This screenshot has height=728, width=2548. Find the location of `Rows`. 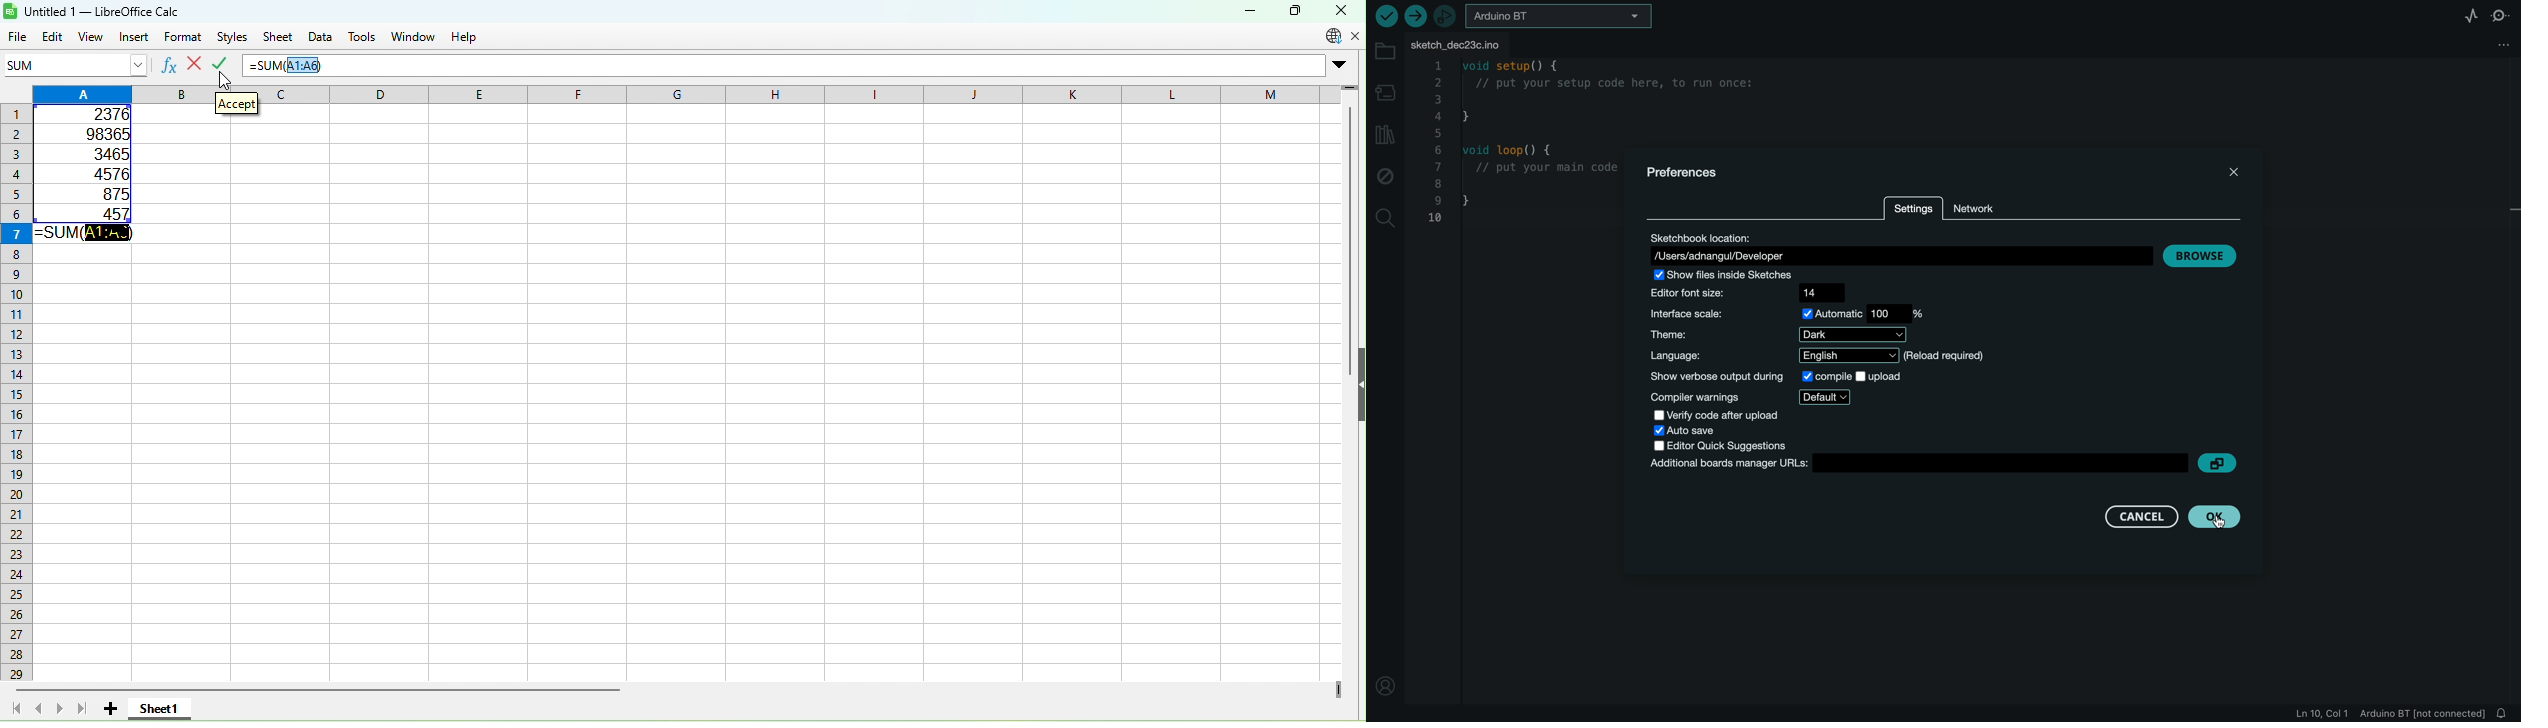

Rows is located at coordinates (17, 396).